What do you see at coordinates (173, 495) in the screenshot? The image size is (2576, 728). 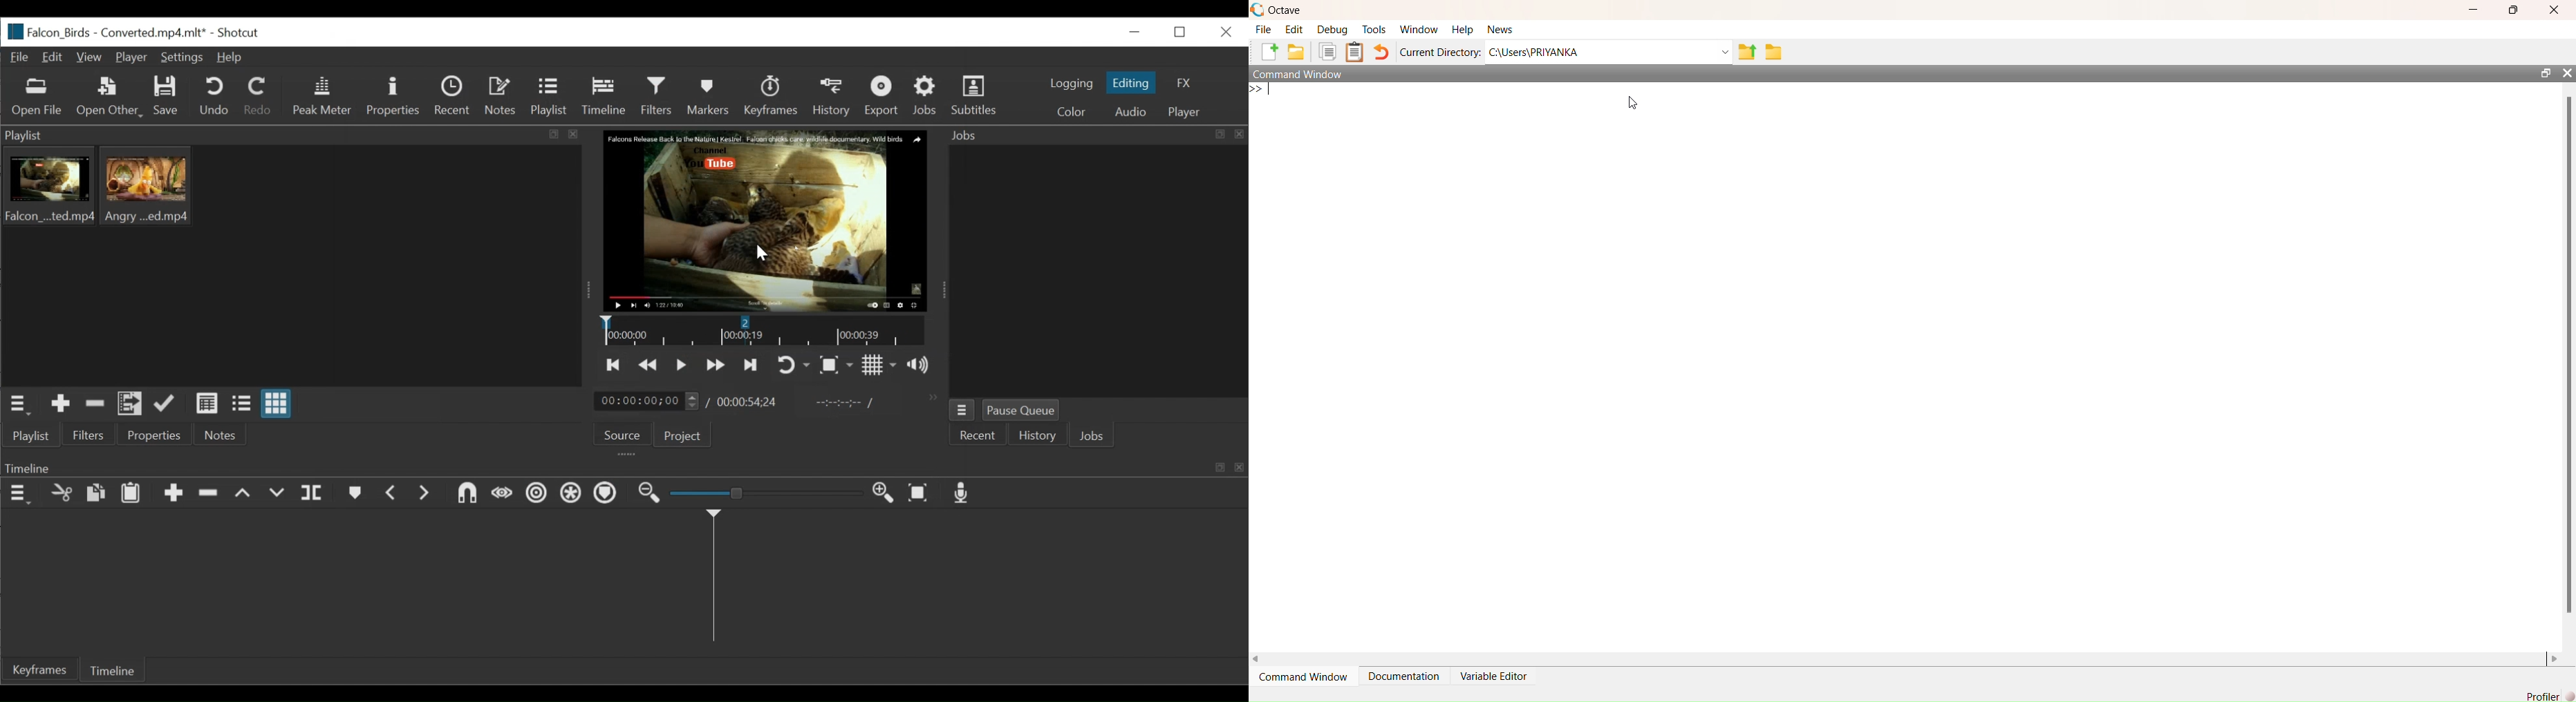 I see `Append` at bounding box center [173, 495].